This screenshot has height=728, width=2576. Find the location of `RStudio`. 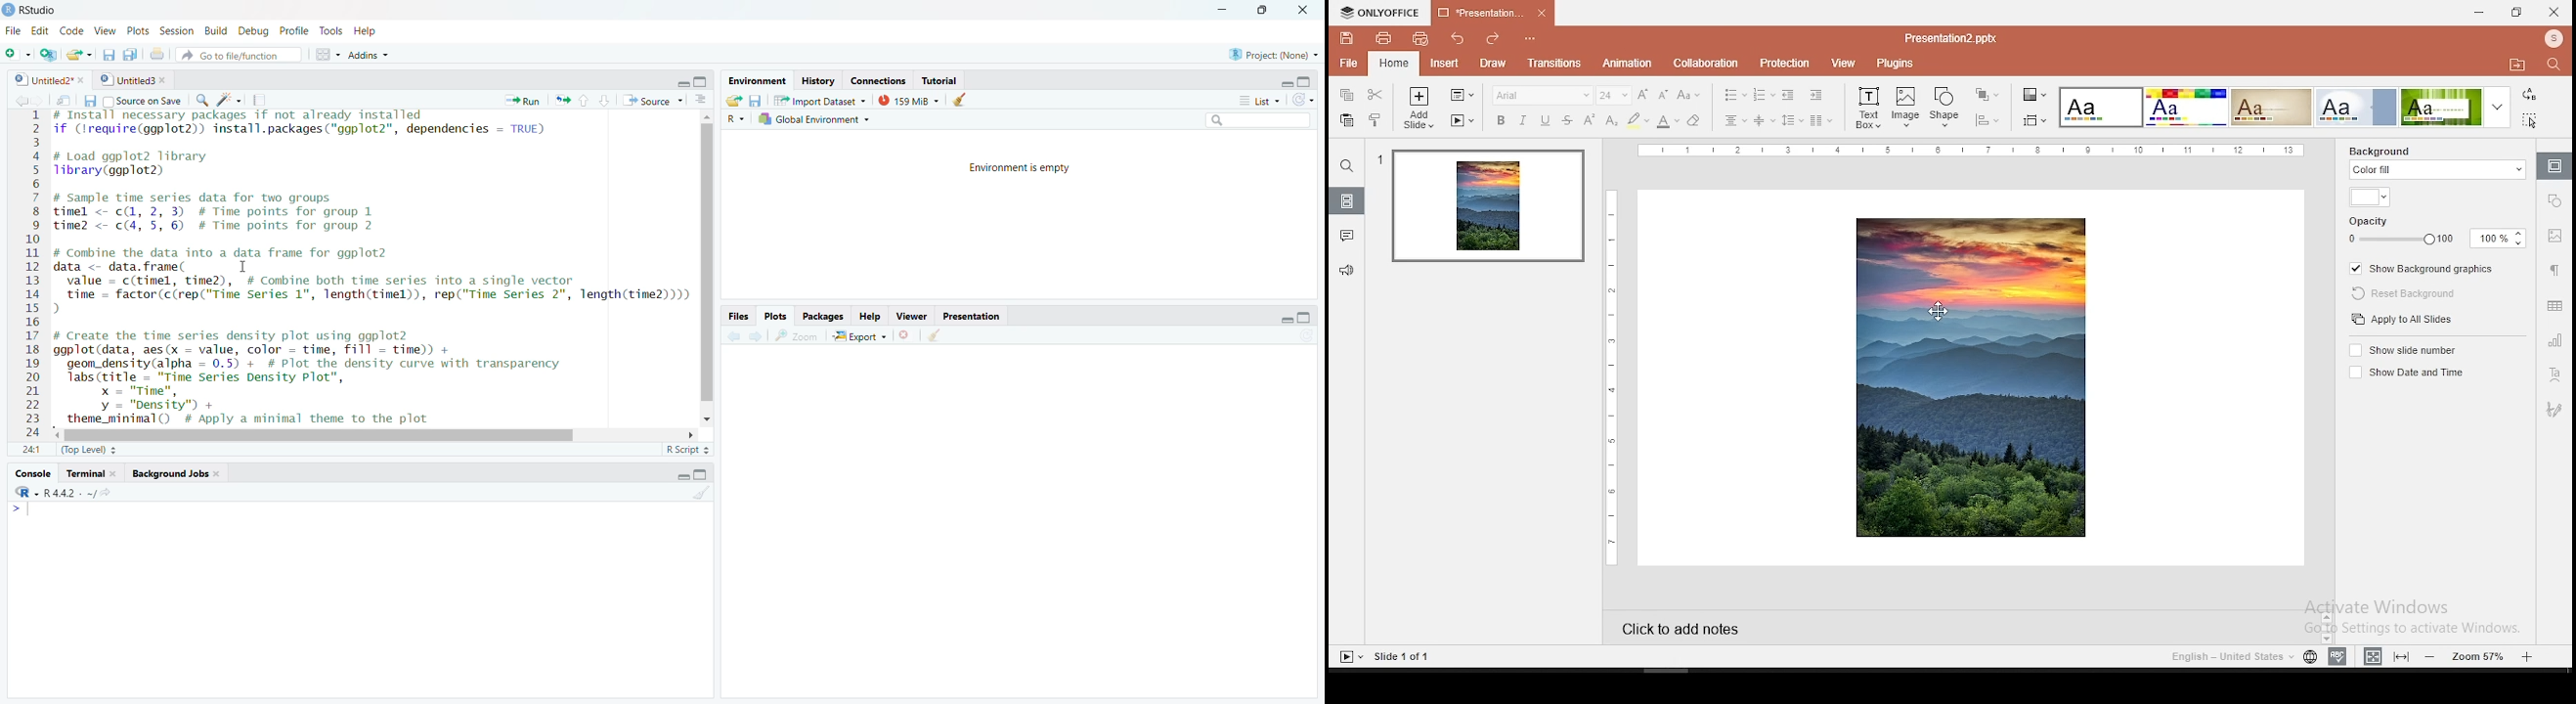

RStudio is located at coordinates (32, 10).